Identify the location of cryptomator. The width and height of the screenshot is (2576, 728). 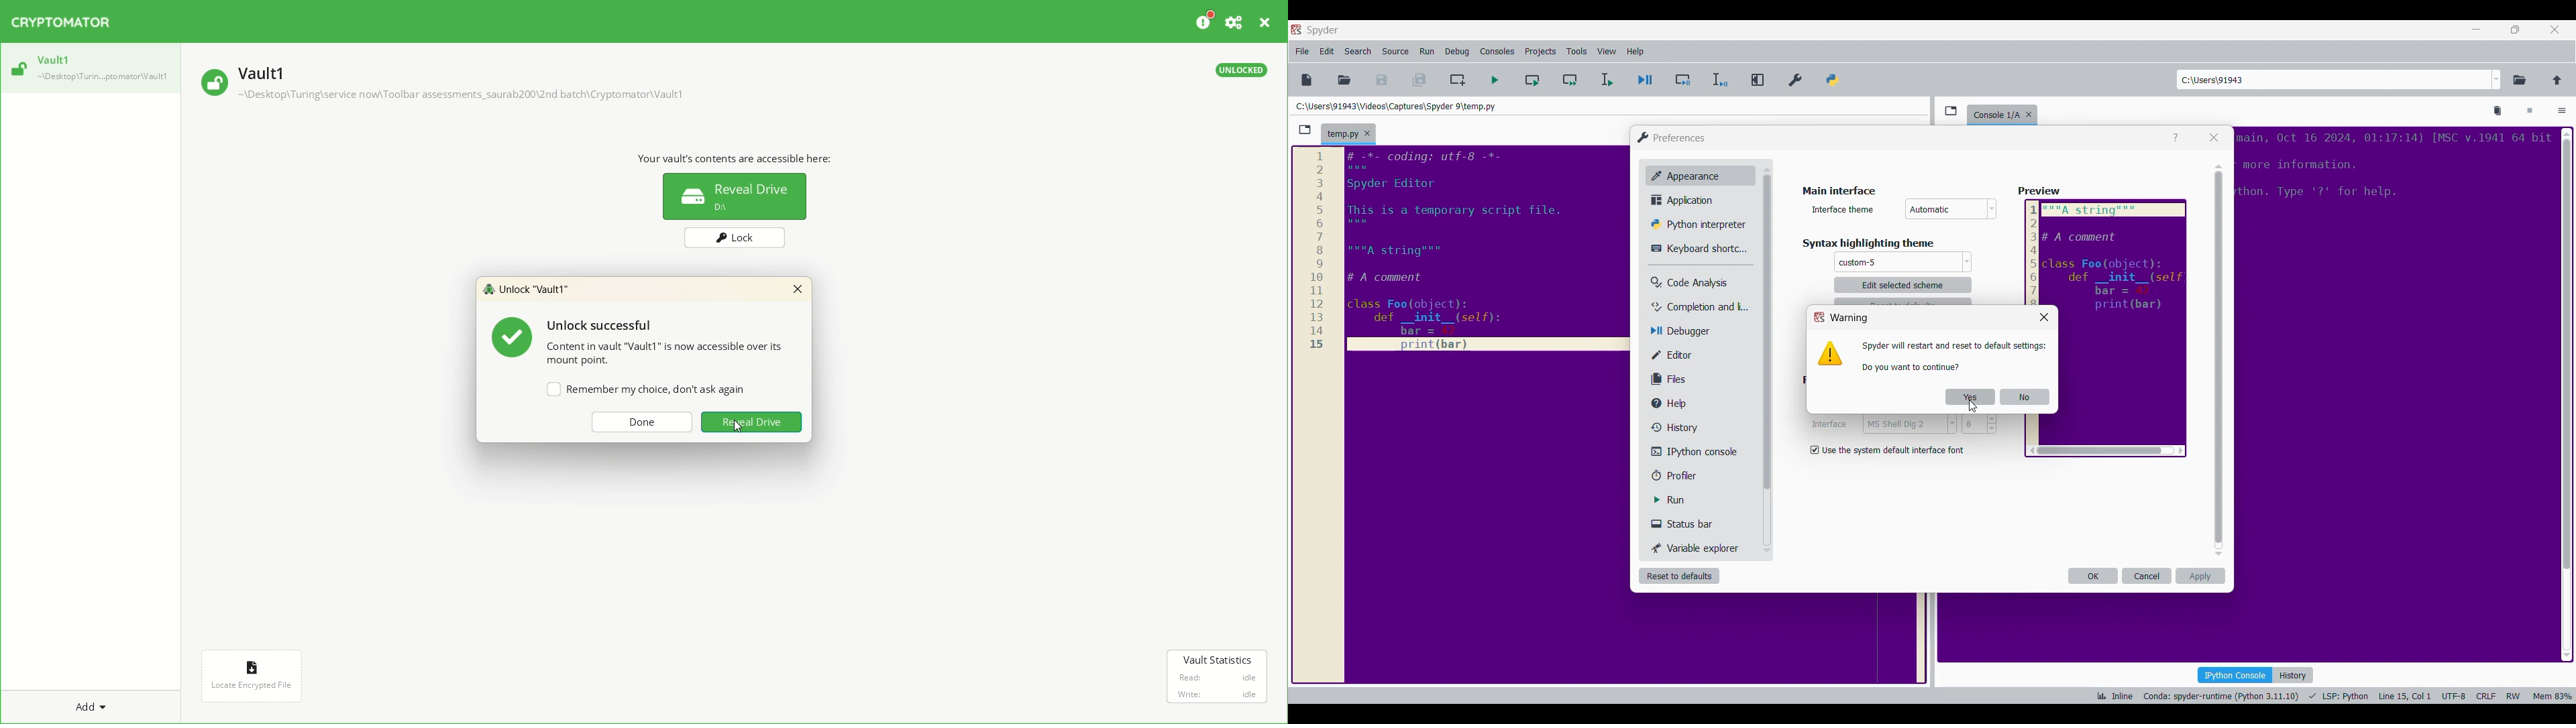
(71, 25).